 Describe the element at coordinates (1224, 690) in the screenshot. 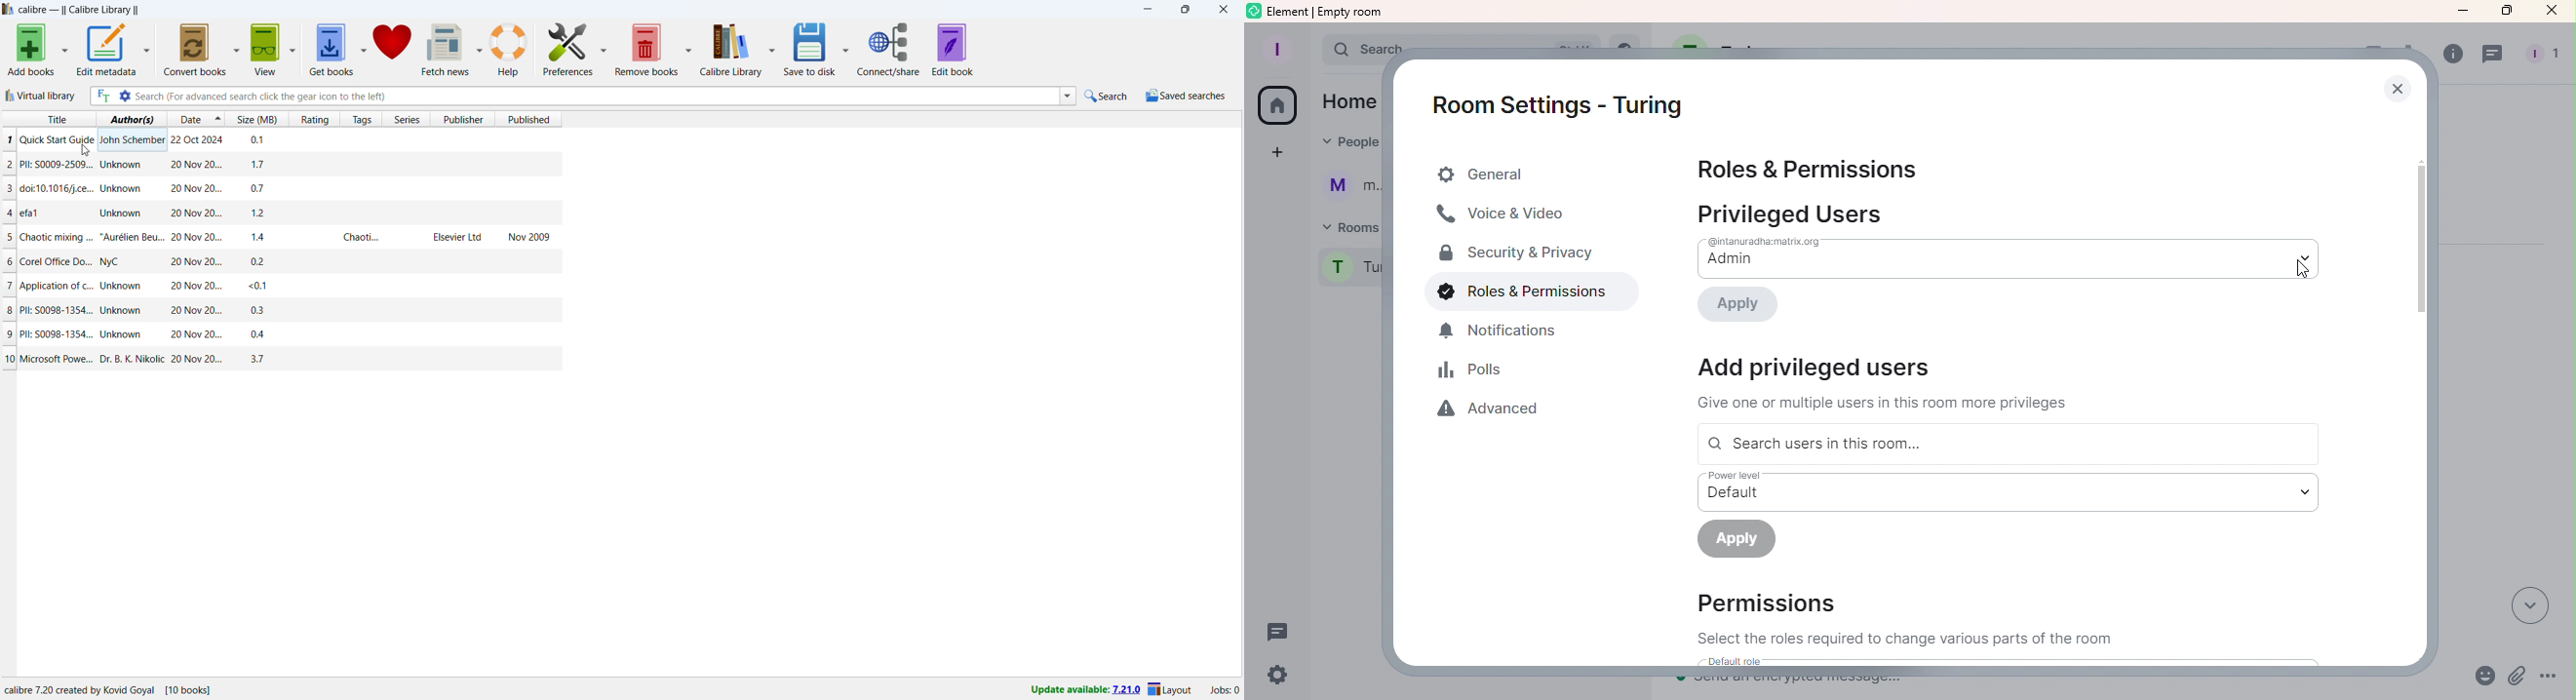

I see `active jobs` at that location.